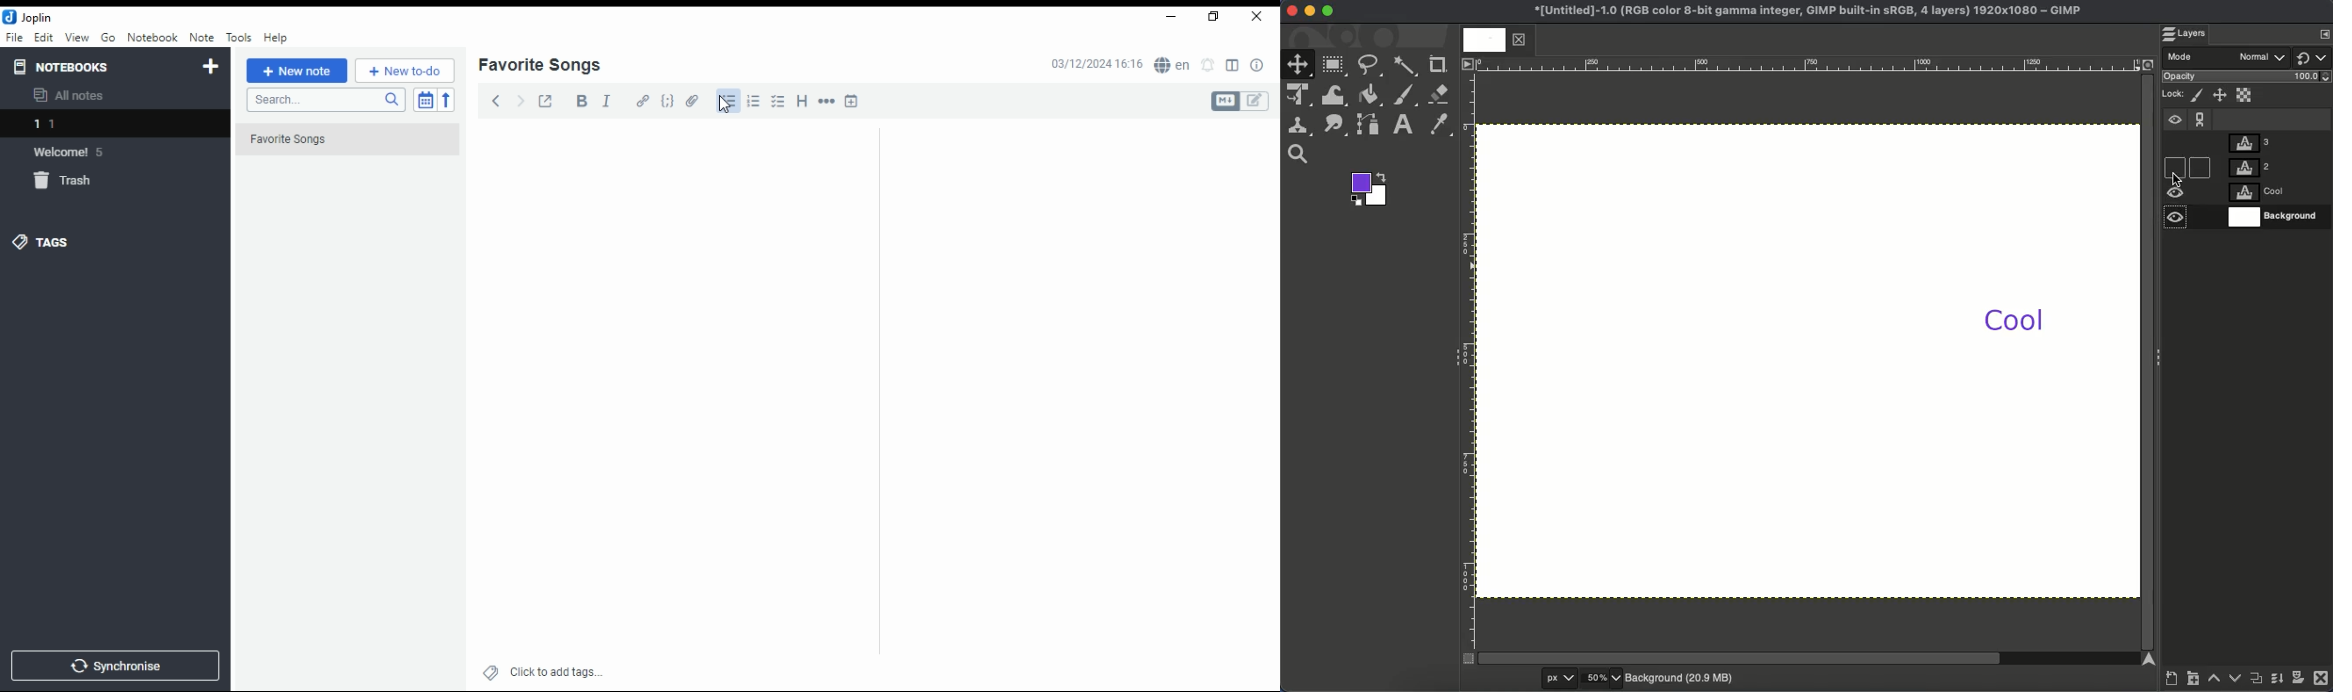 Image resolution: width=2352 pixels, height=700 pixels. Describe the element at coordinates (2322, 681) in the screenshot. I see `Close` at that location.